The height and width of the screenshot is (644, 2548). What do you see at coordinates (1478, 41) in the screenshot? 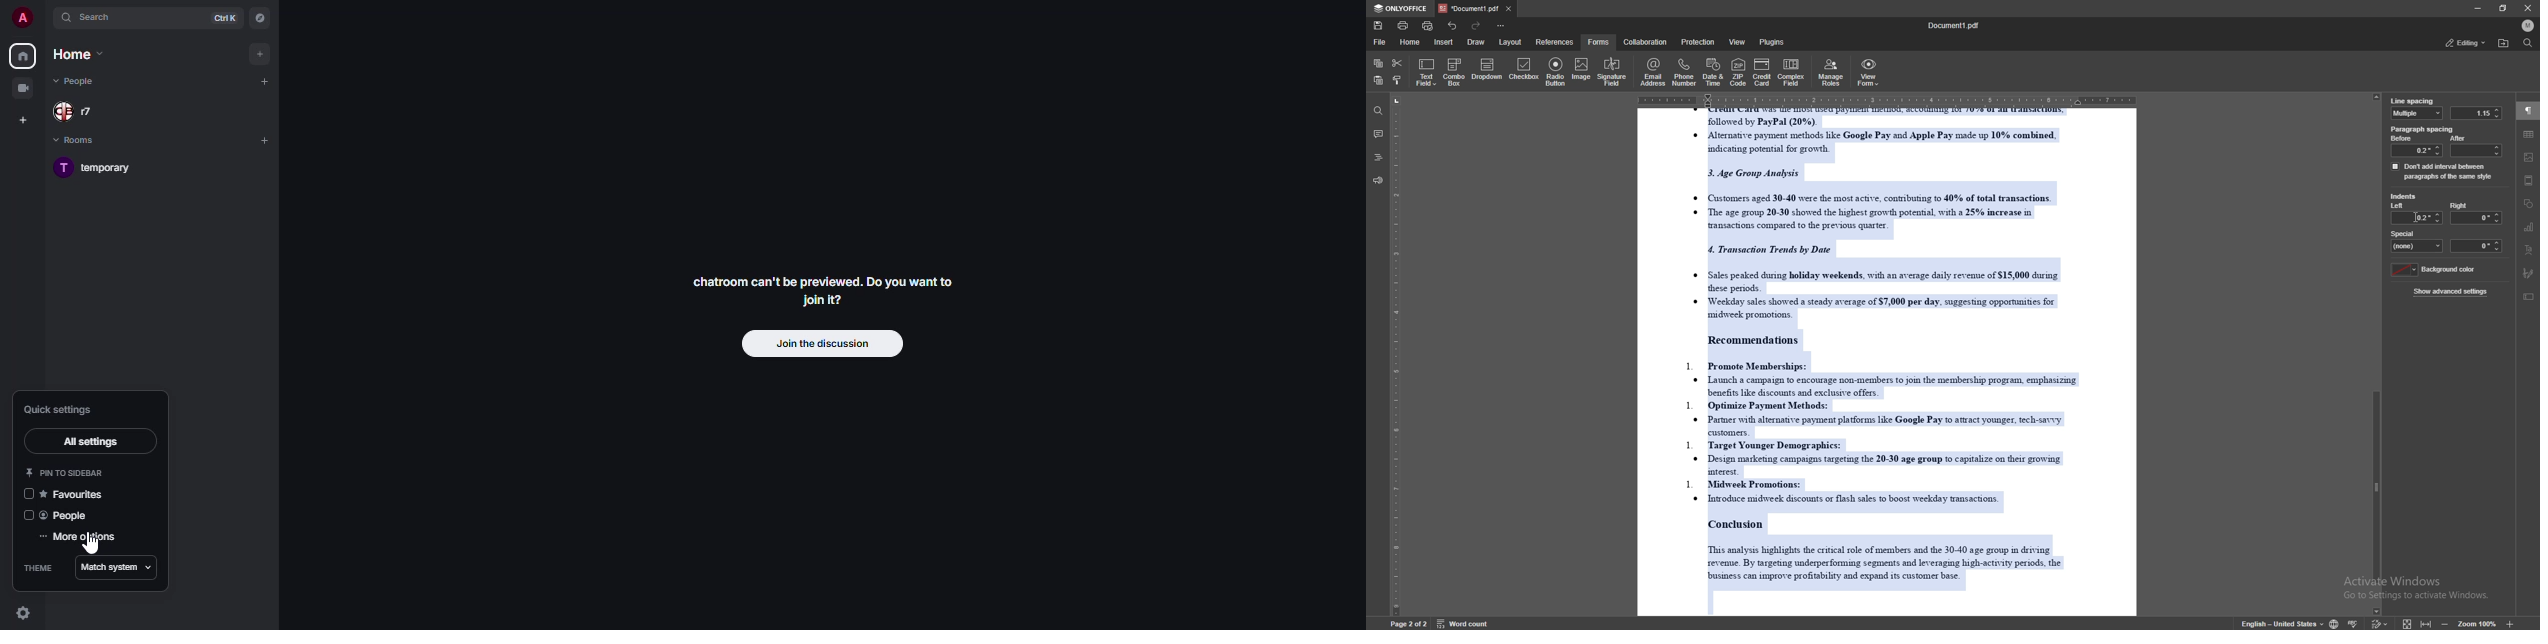
I see `draw` at bounding box center [1478, 41].